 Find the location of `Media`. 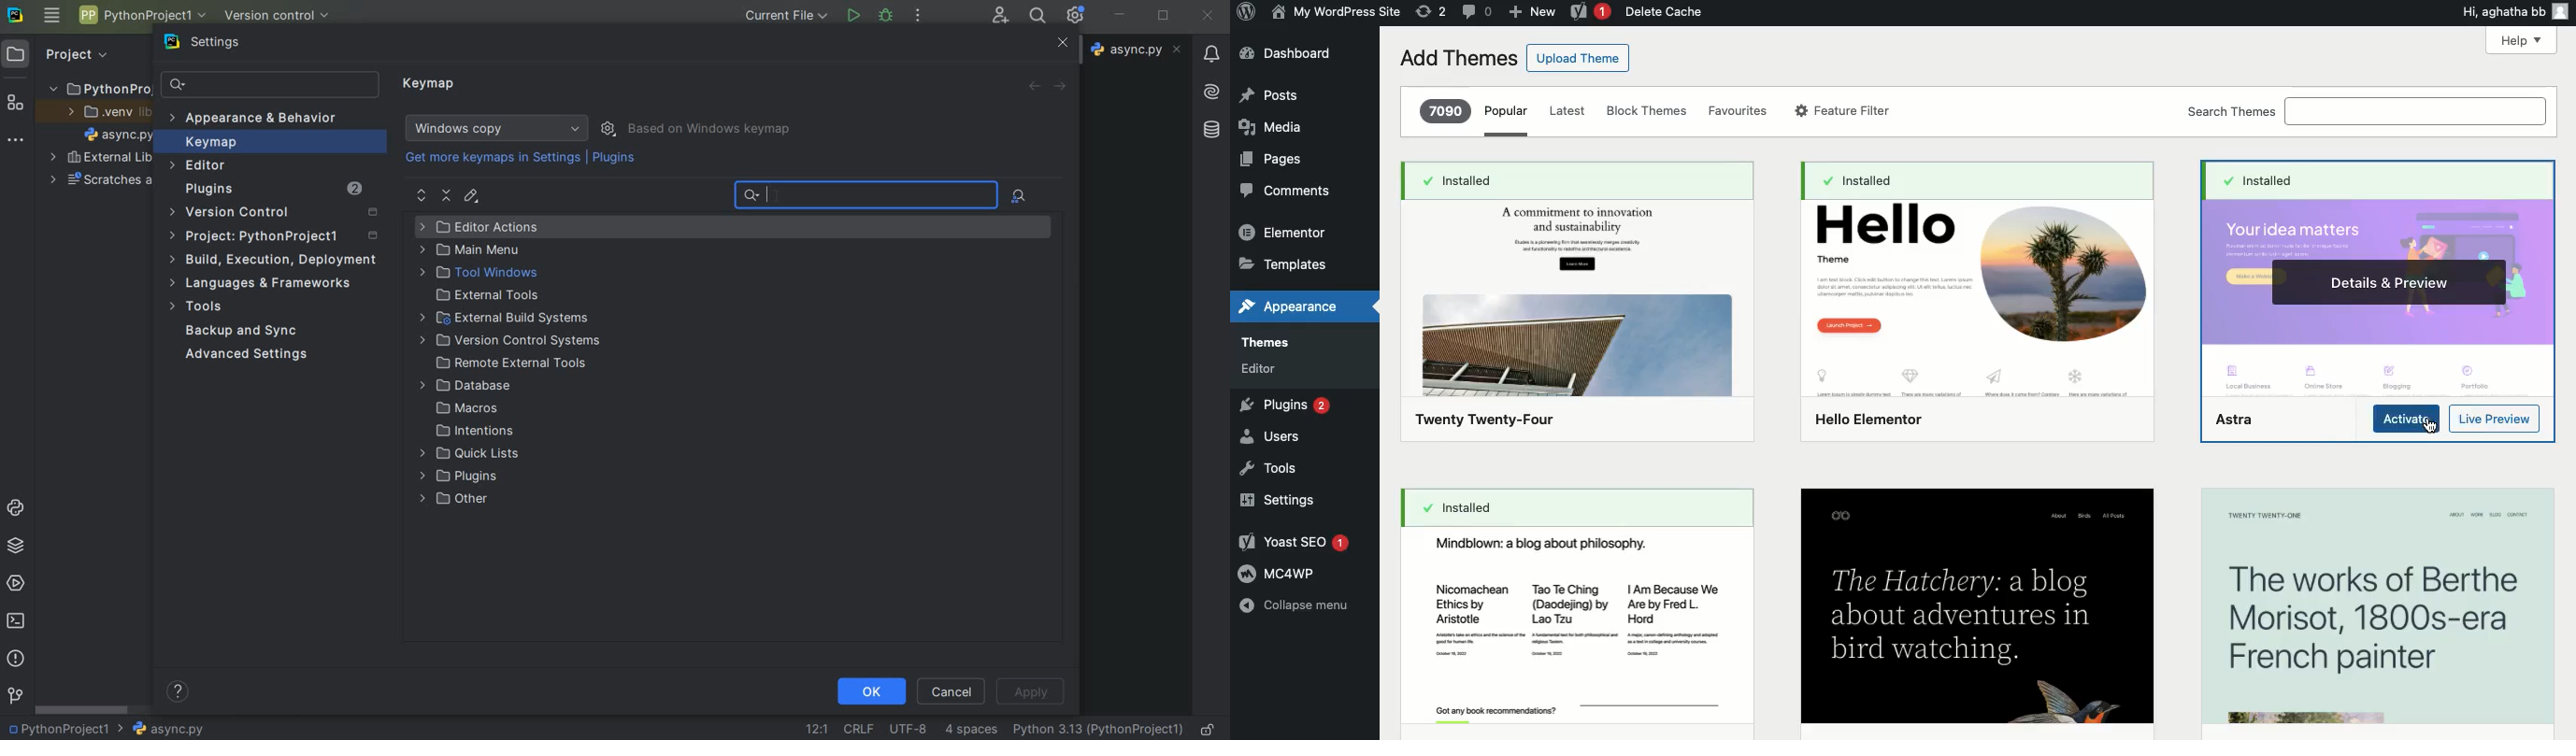

Media is located at coordinates (1276, 124).